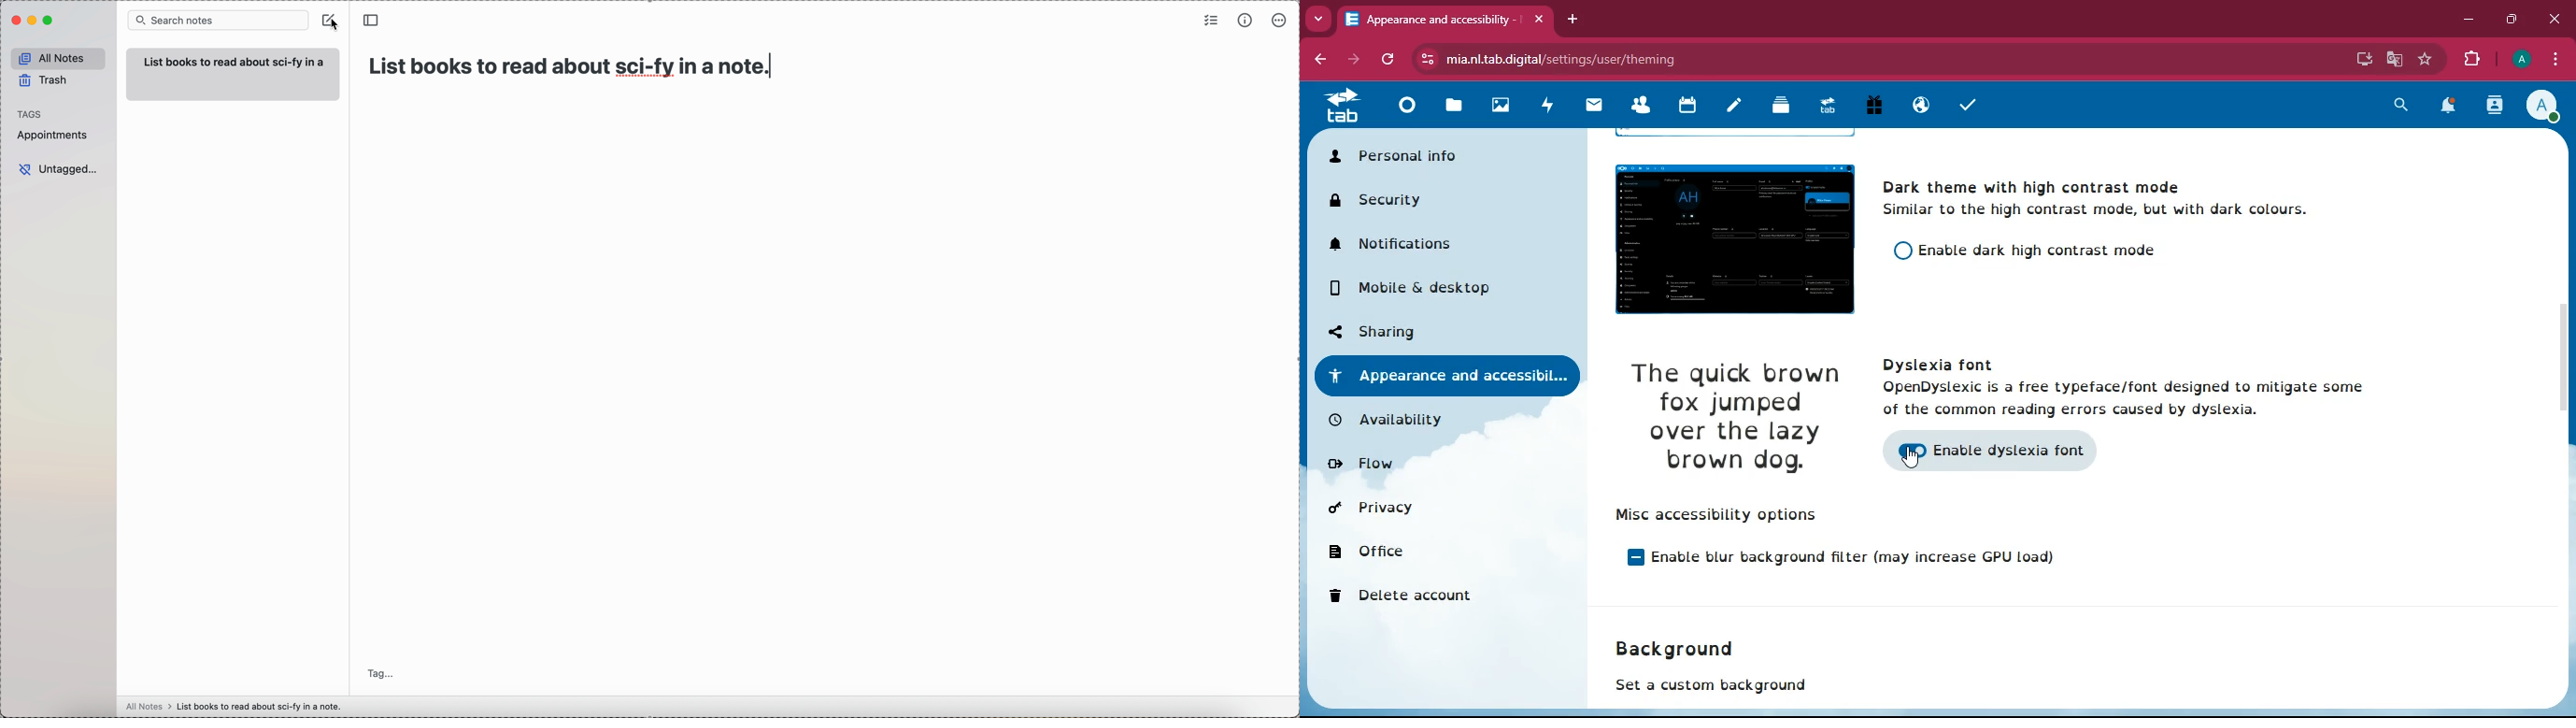 The image size is (2576, 728). Describe the element at coordinates (2513, 16) in the screenshot. I see `maximize` at that location.